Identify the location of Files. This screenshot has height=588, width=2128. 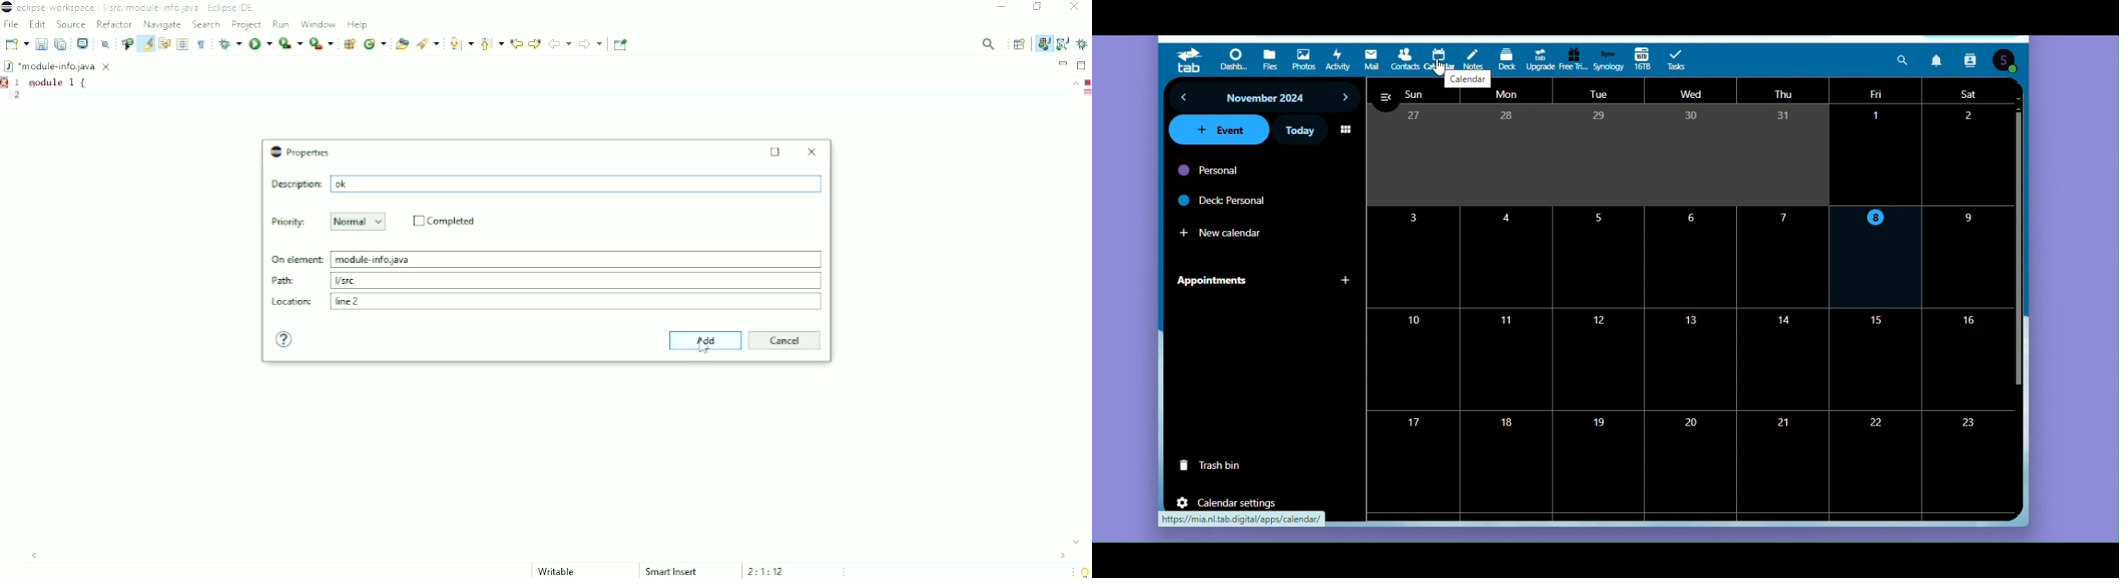
(1271, 61).